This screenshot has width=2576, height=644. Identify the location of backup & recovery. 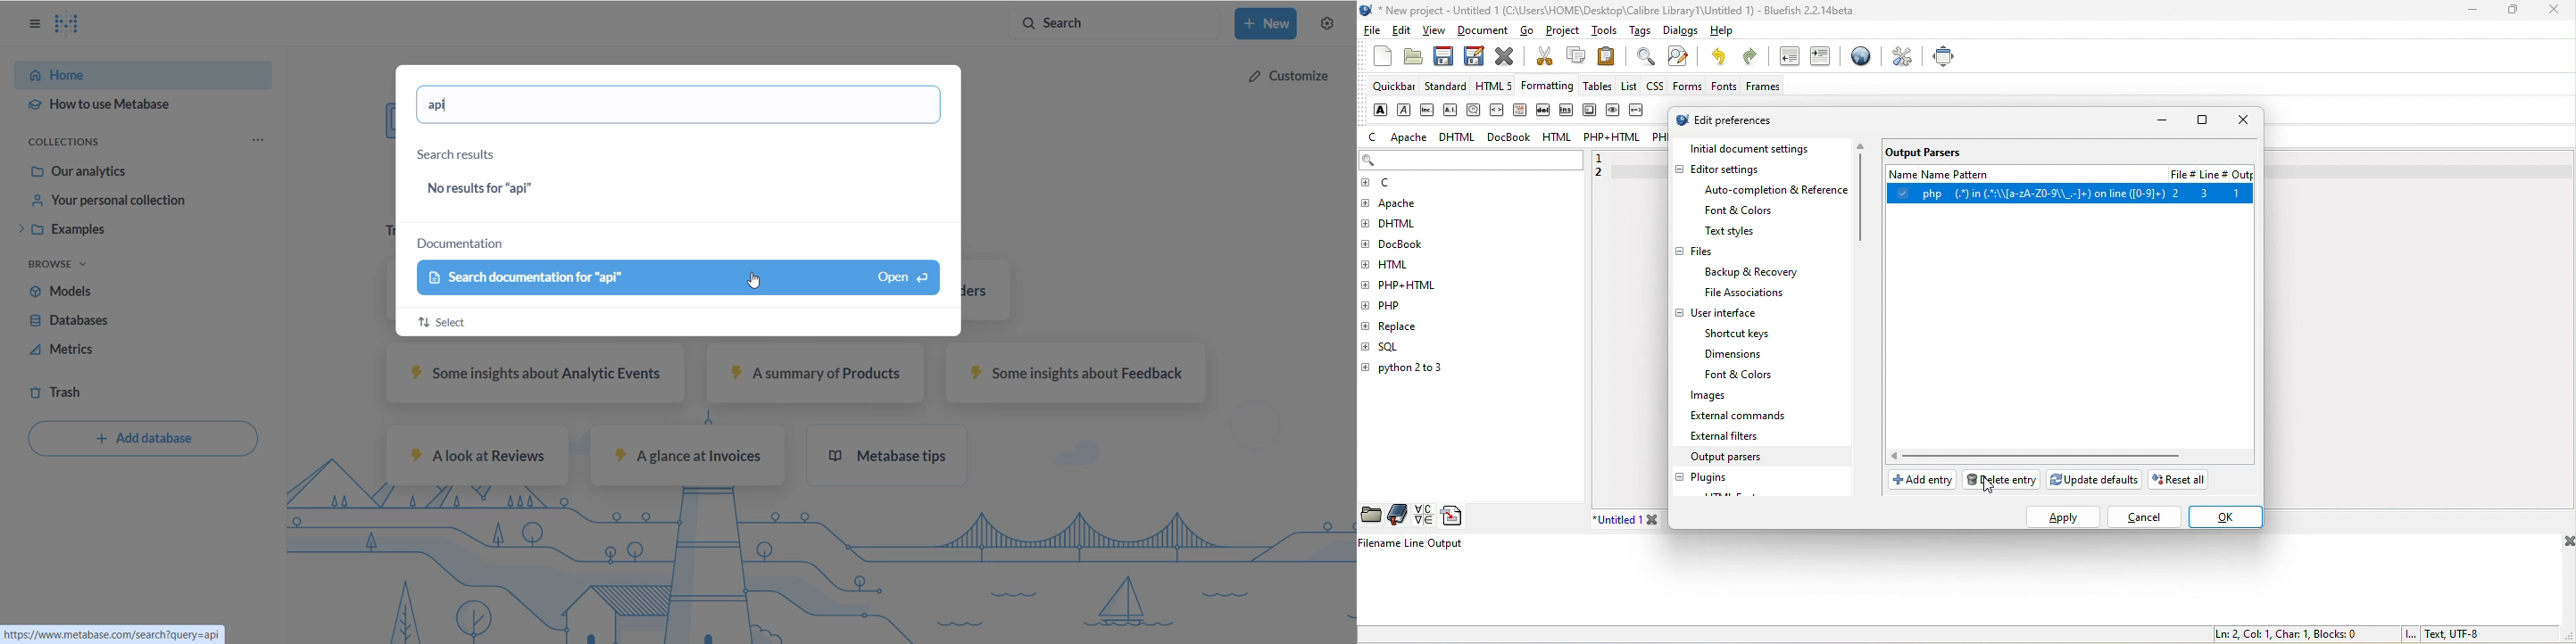
(1757, 272).